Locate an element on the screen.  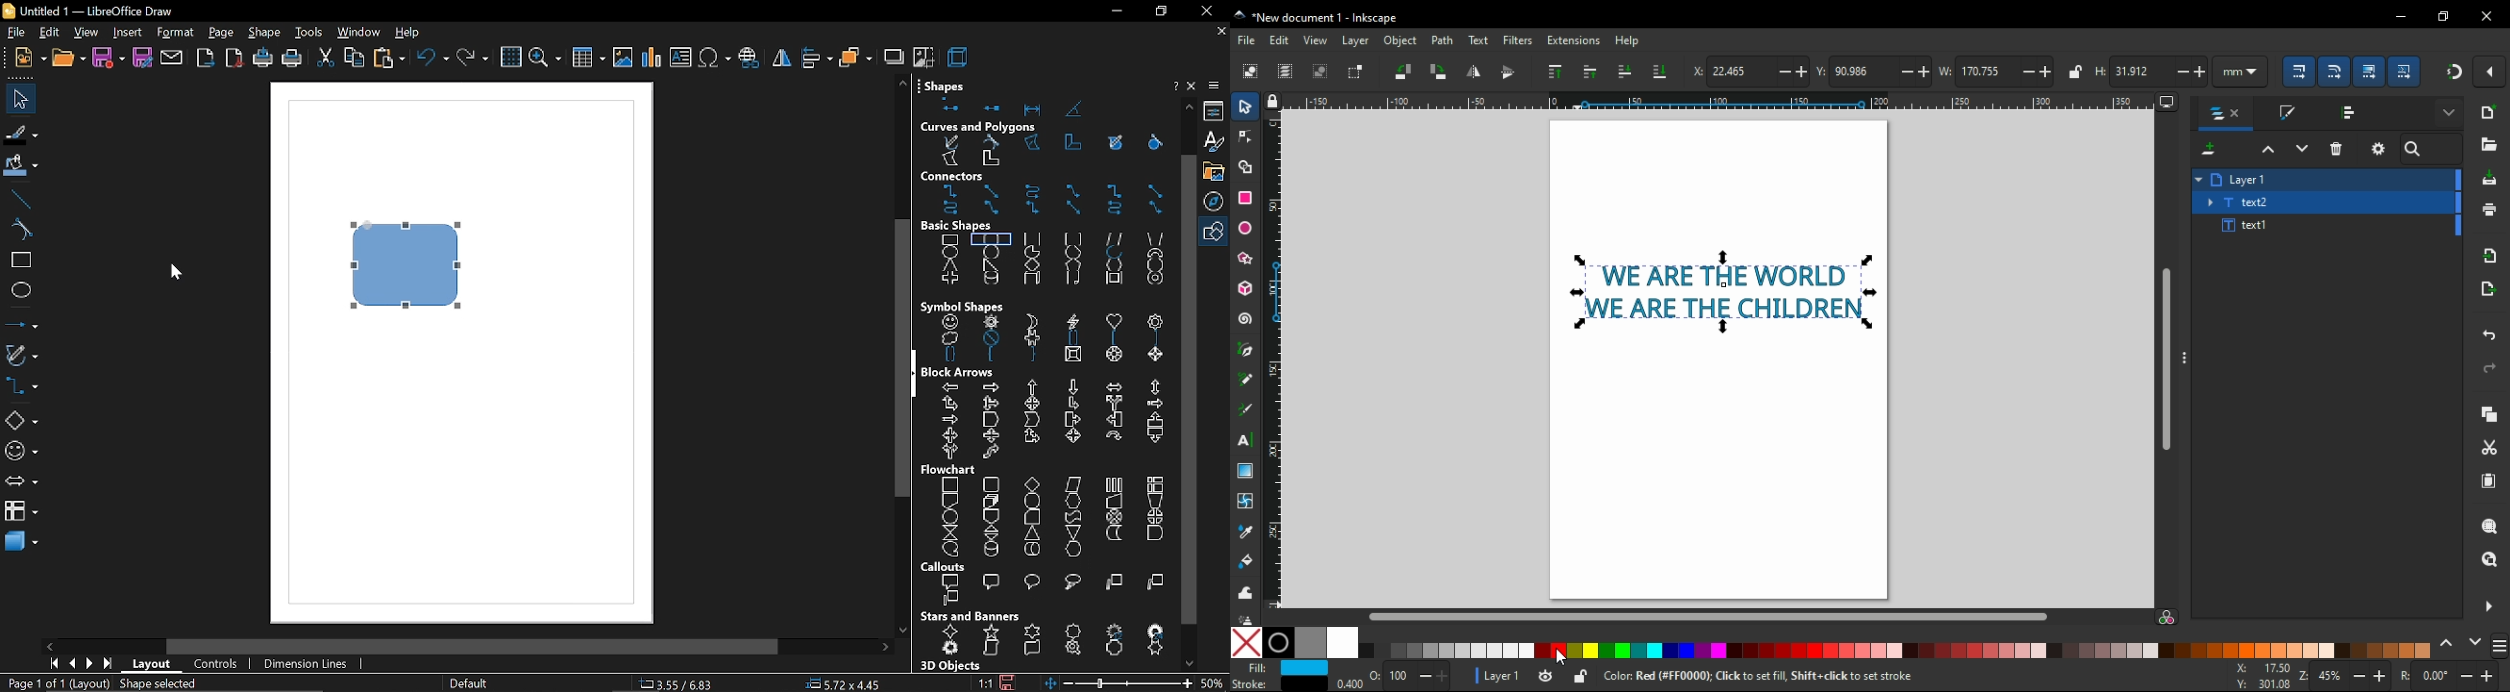
black is located at coordinates (1278, 642).